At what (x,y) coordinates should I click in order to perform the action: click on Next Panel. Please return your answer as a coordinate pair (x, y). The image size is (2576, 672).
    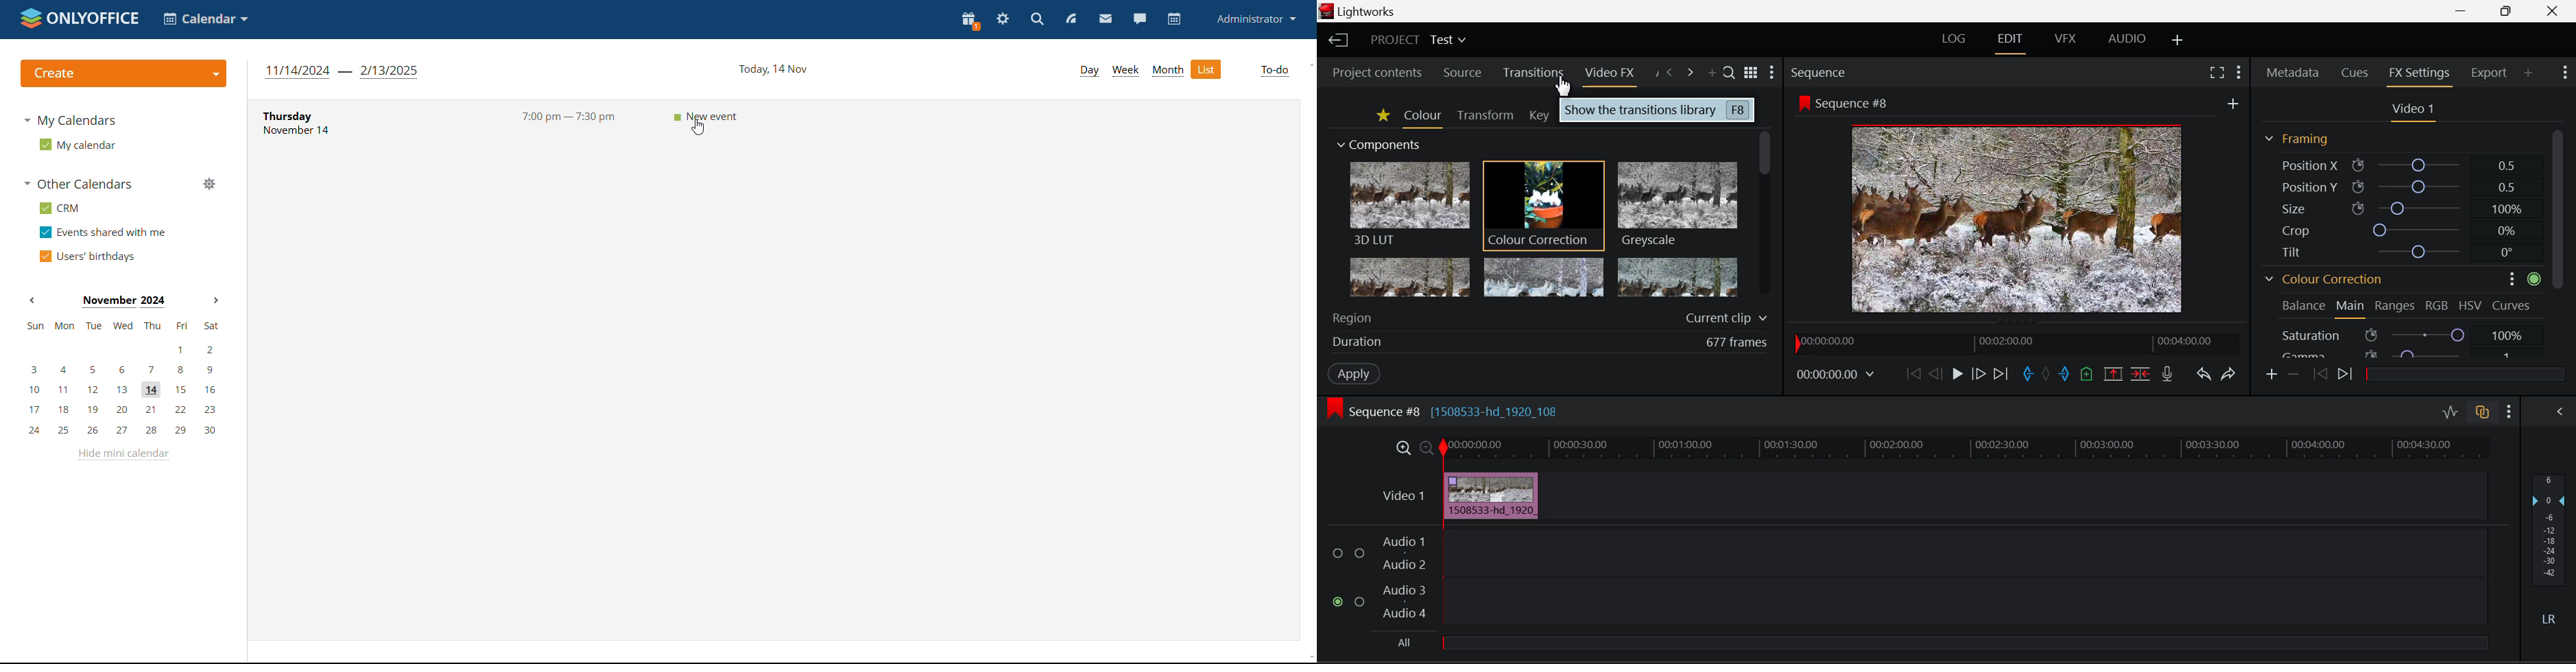
    Looking at the image, I should click on (1690, 72).